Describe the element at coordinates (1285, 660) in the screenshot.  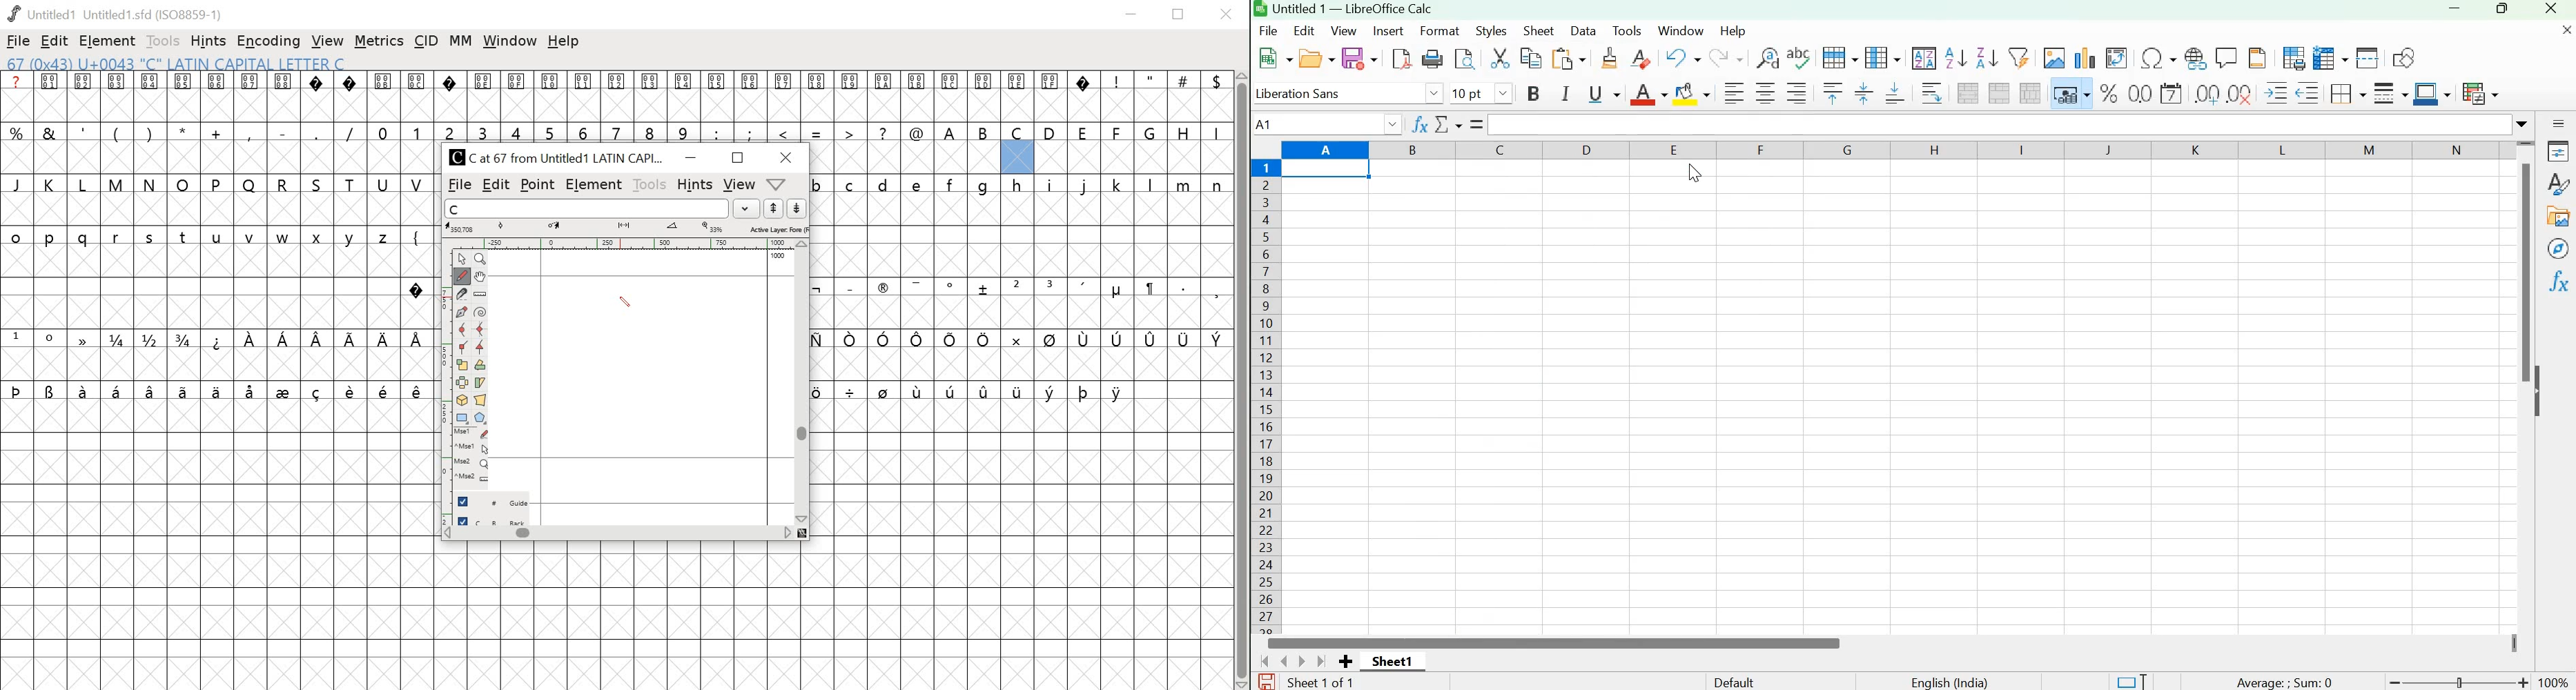
I see `Scroll to previous sheet` at that location.